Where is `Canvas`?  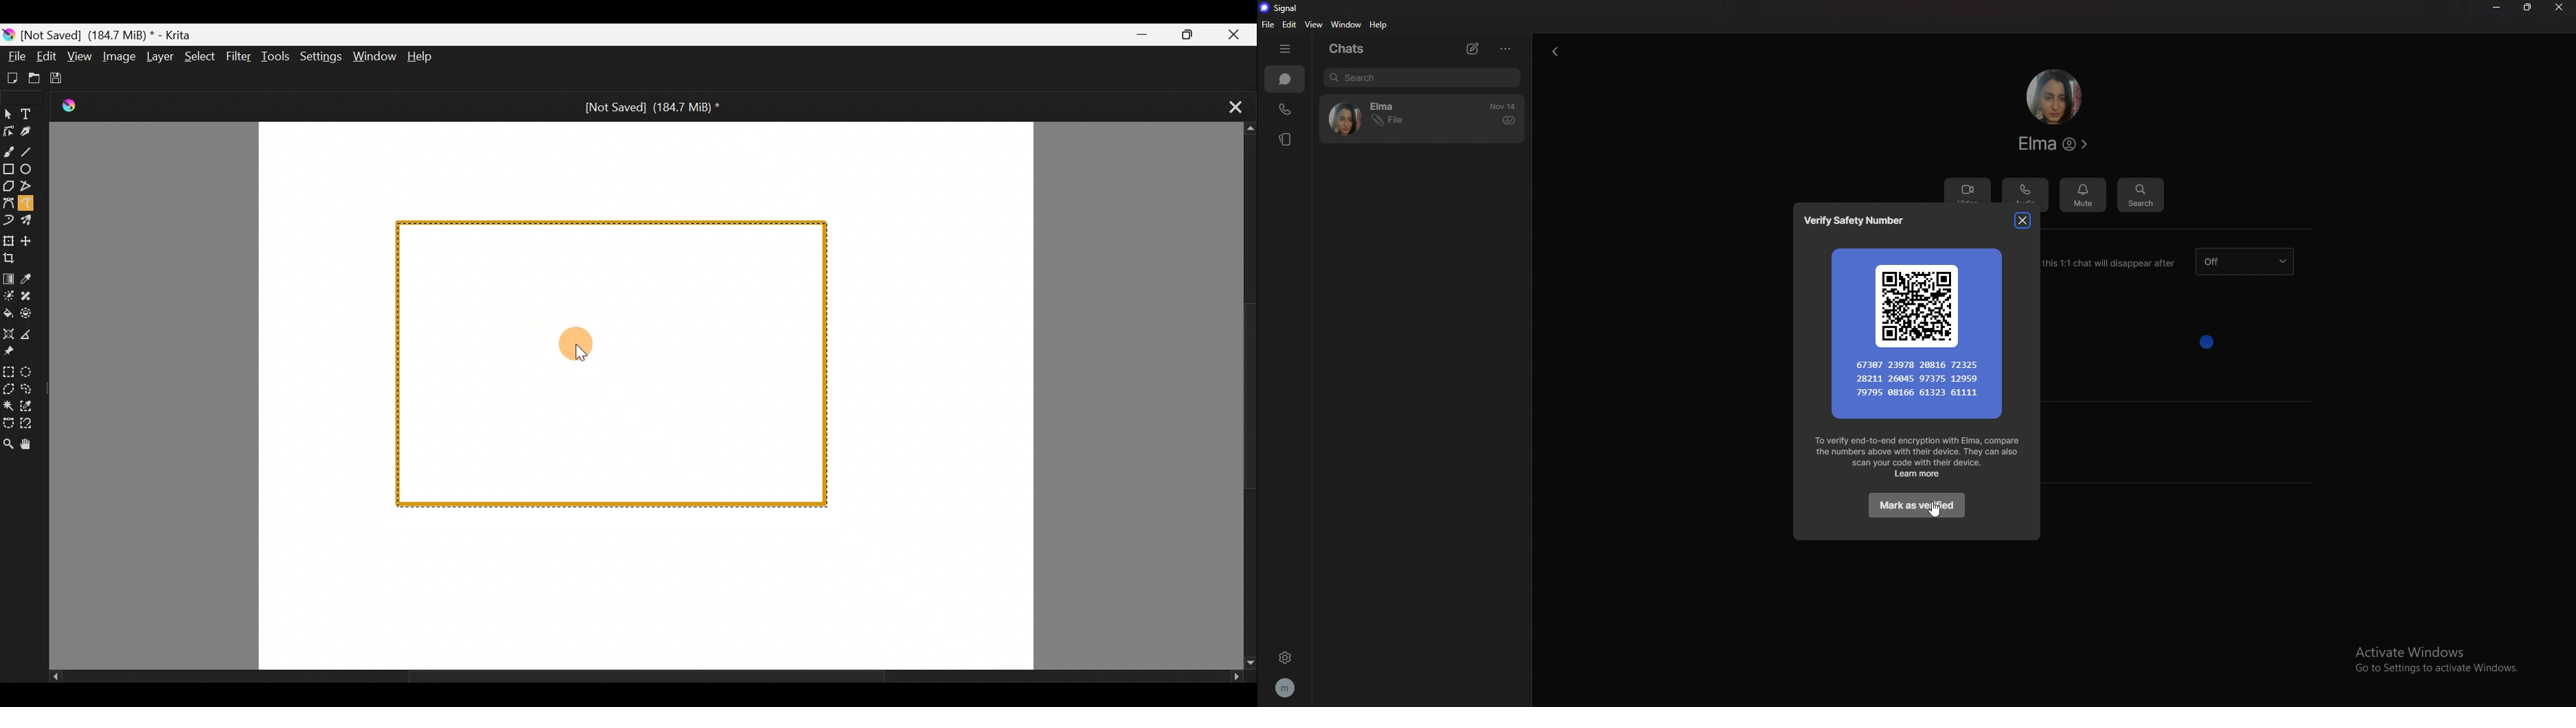 Canvas is located at coordinates (644, 394).